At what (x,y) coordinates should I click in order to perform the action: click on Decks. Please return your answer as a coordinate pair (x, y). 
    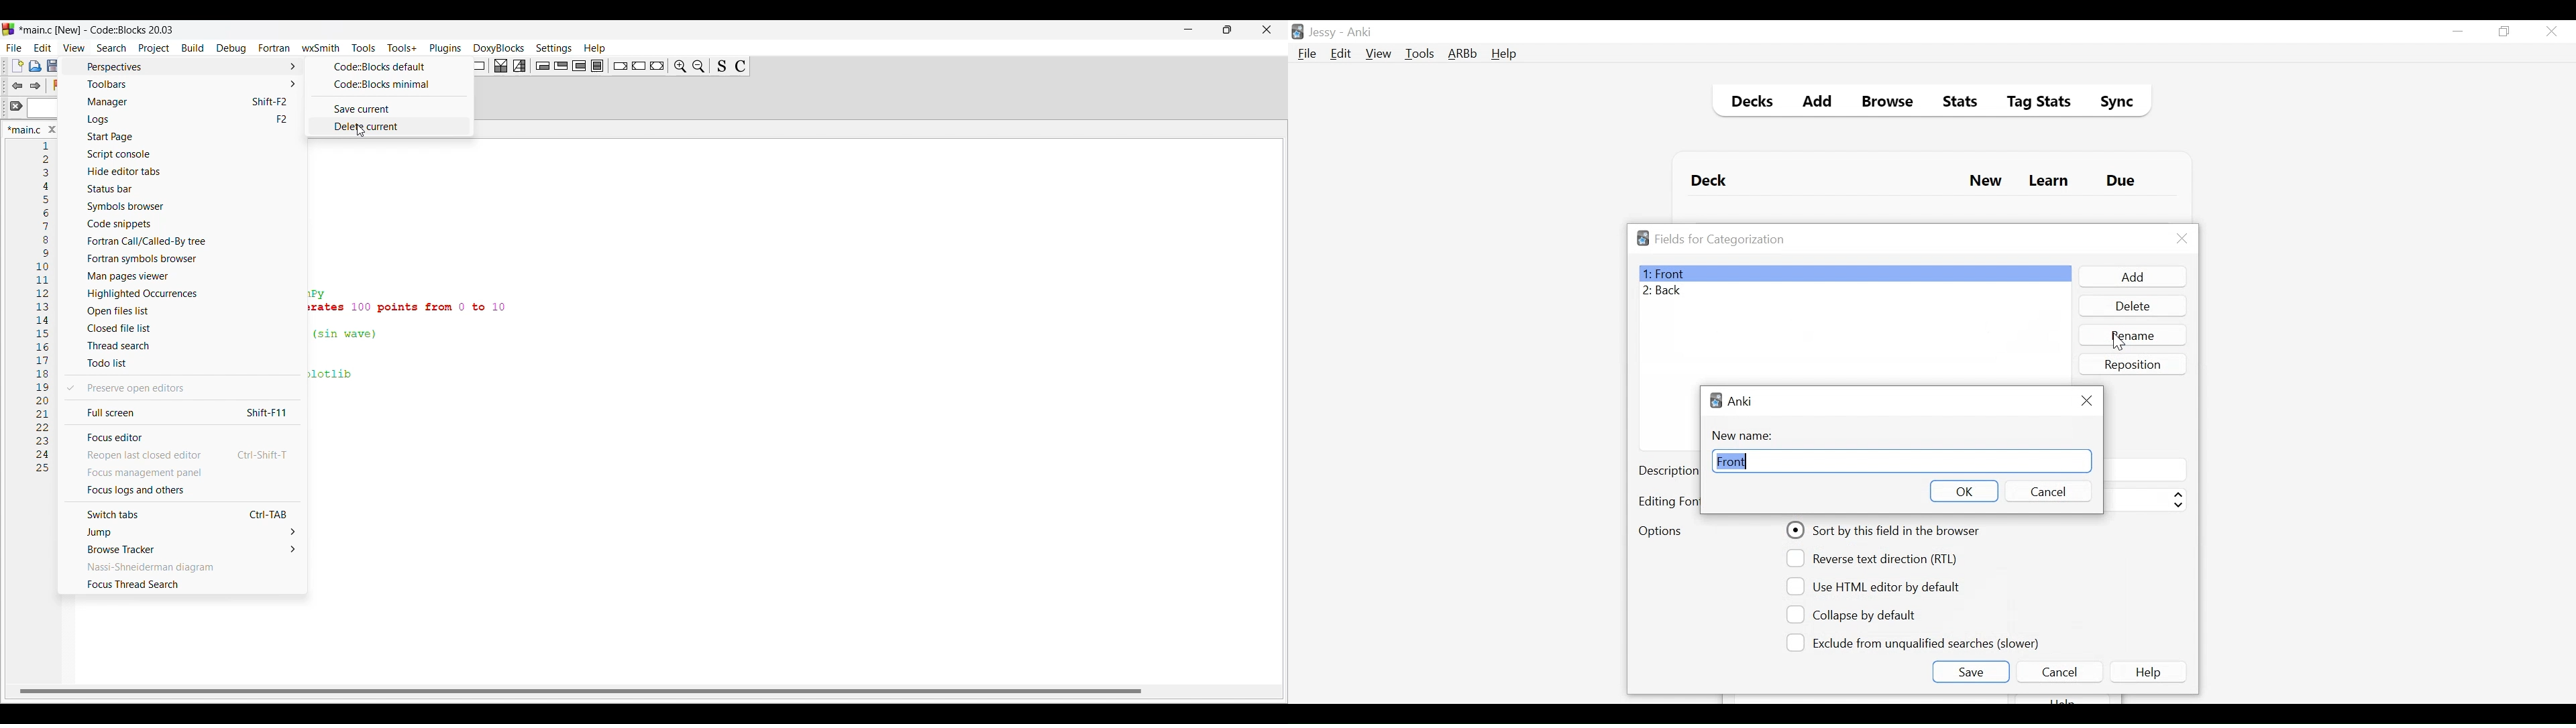
    Looking at the image, I should click on (1749, 103).